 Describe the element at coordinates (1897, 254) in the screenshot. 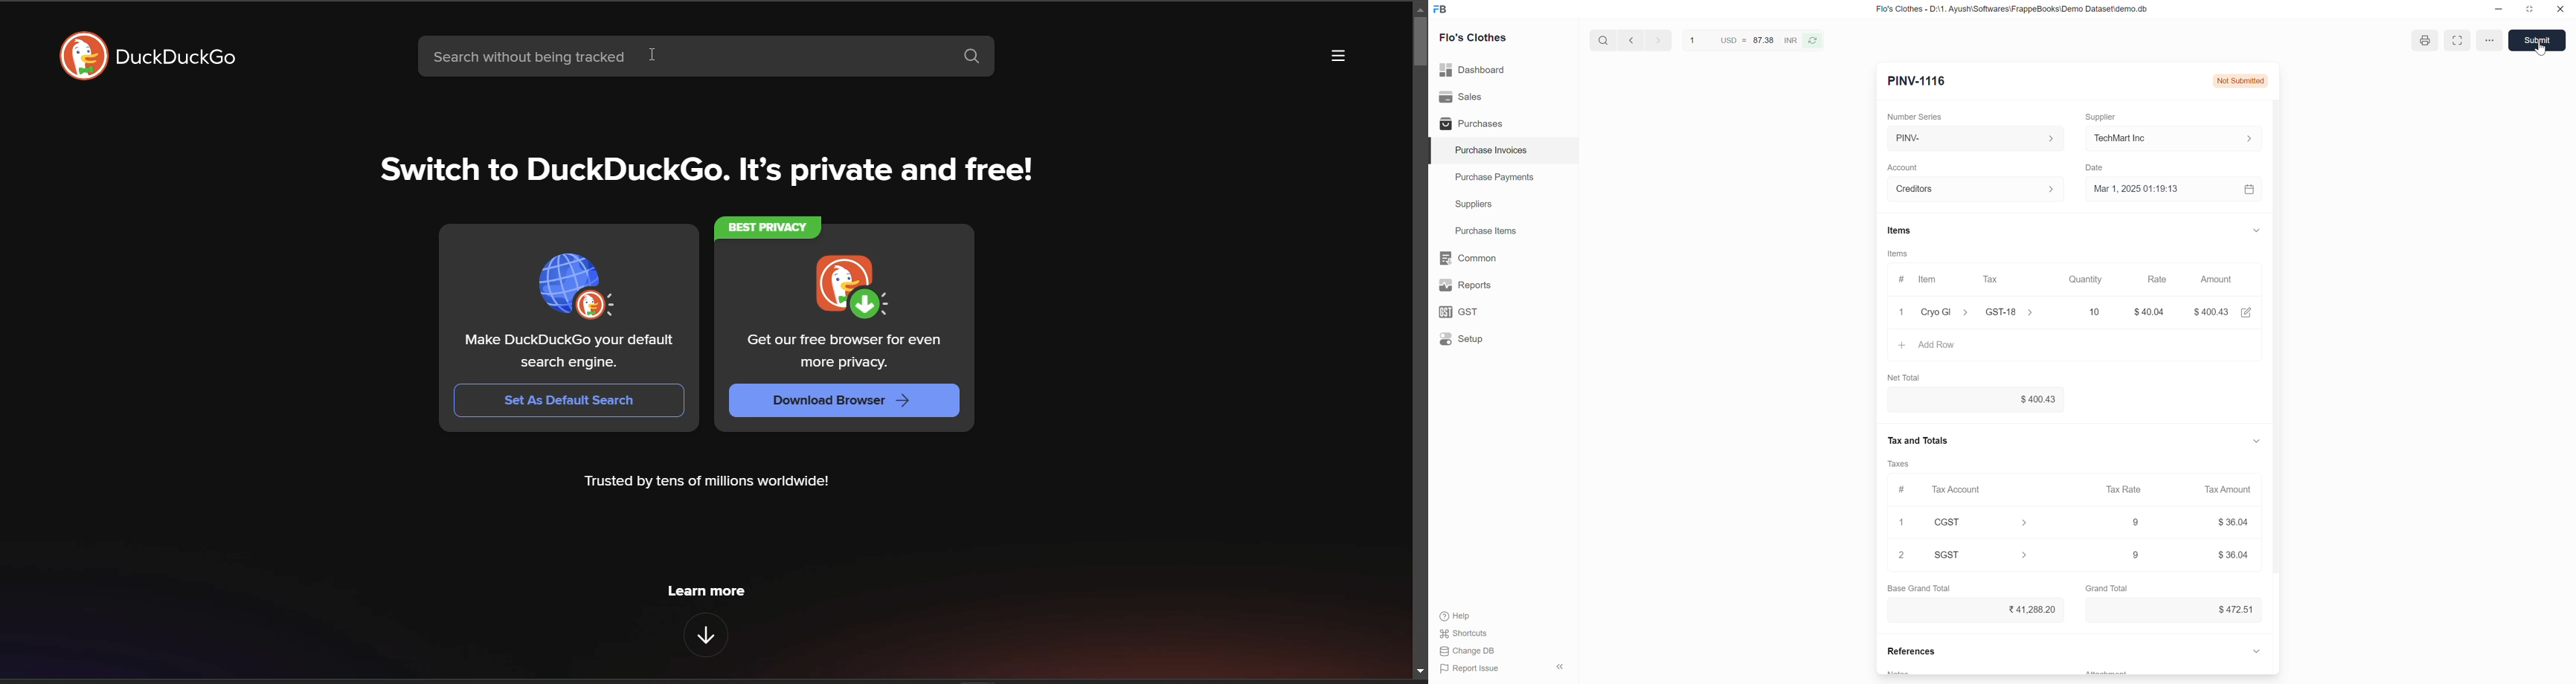

I see `Items` at that location.